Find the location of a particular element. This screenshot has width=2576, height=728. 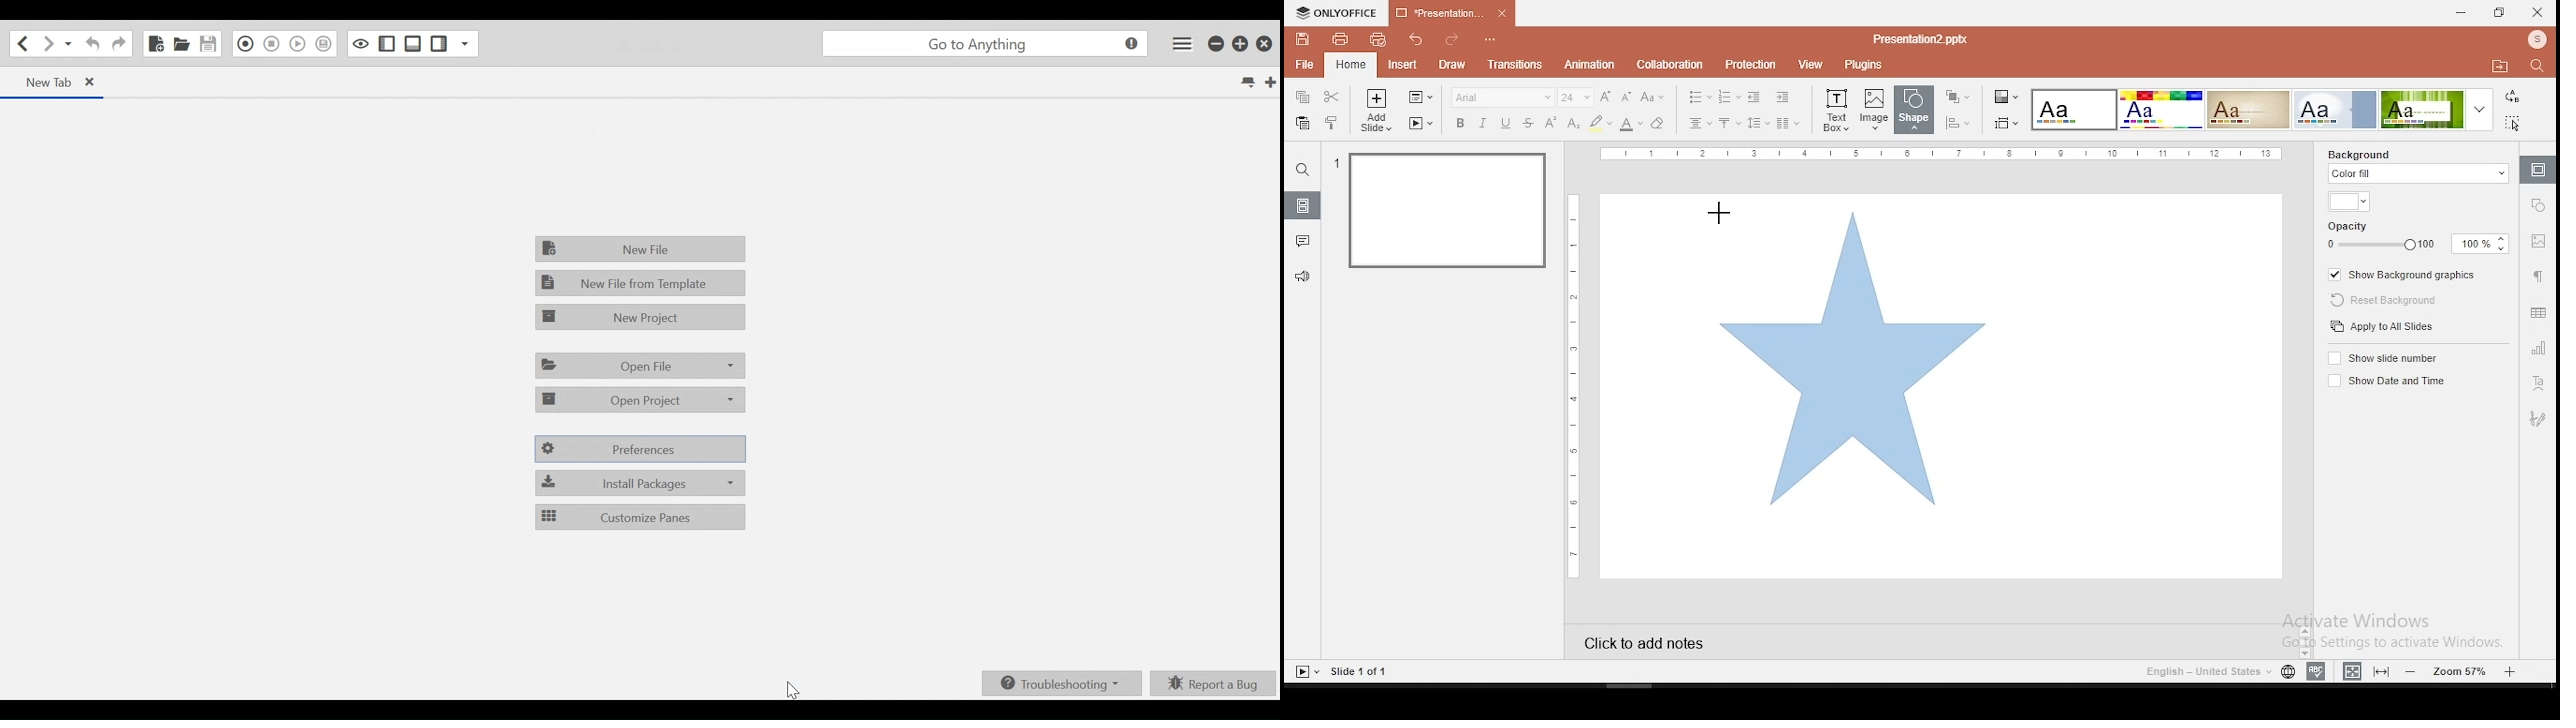

comments is located at coordinates (1302, 241).